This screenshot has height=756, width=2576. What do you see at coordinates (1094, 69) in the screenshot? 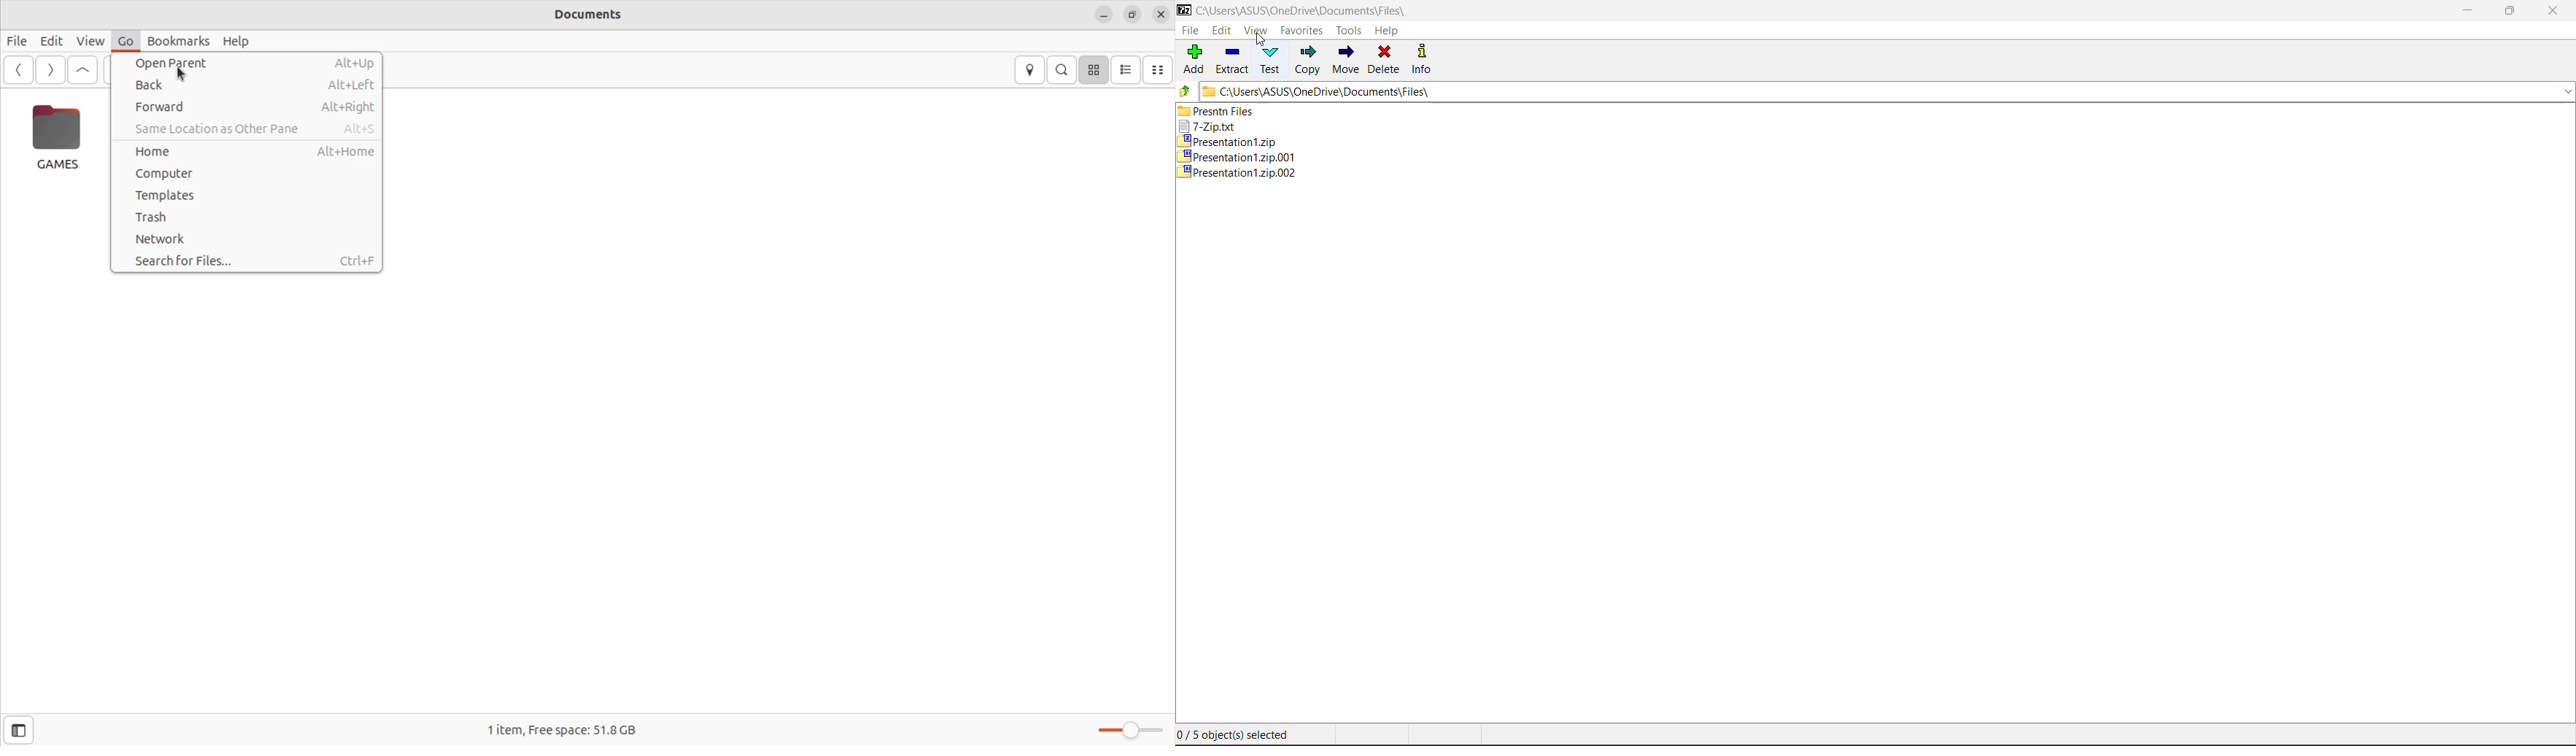
I see `icon view` at bounding box center [1094, 69].